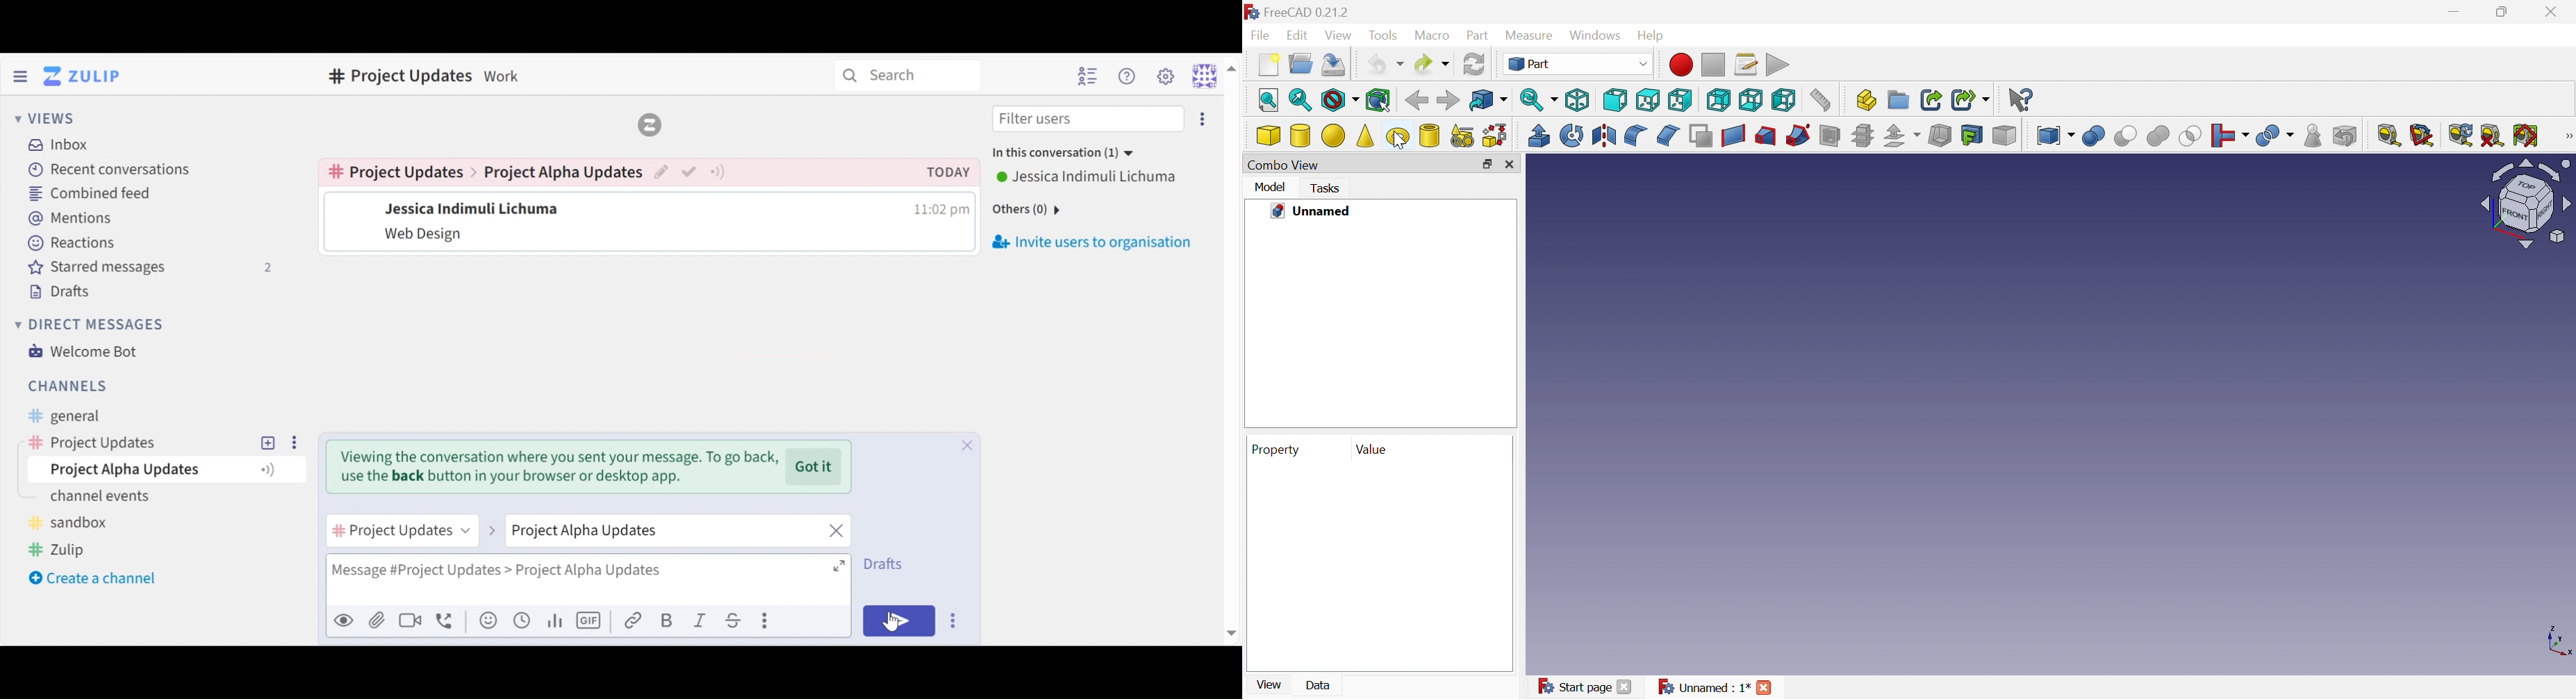 The width and height of the screenshot is (2576, 700). I want to click on Settings menu, so click(1165, 75).